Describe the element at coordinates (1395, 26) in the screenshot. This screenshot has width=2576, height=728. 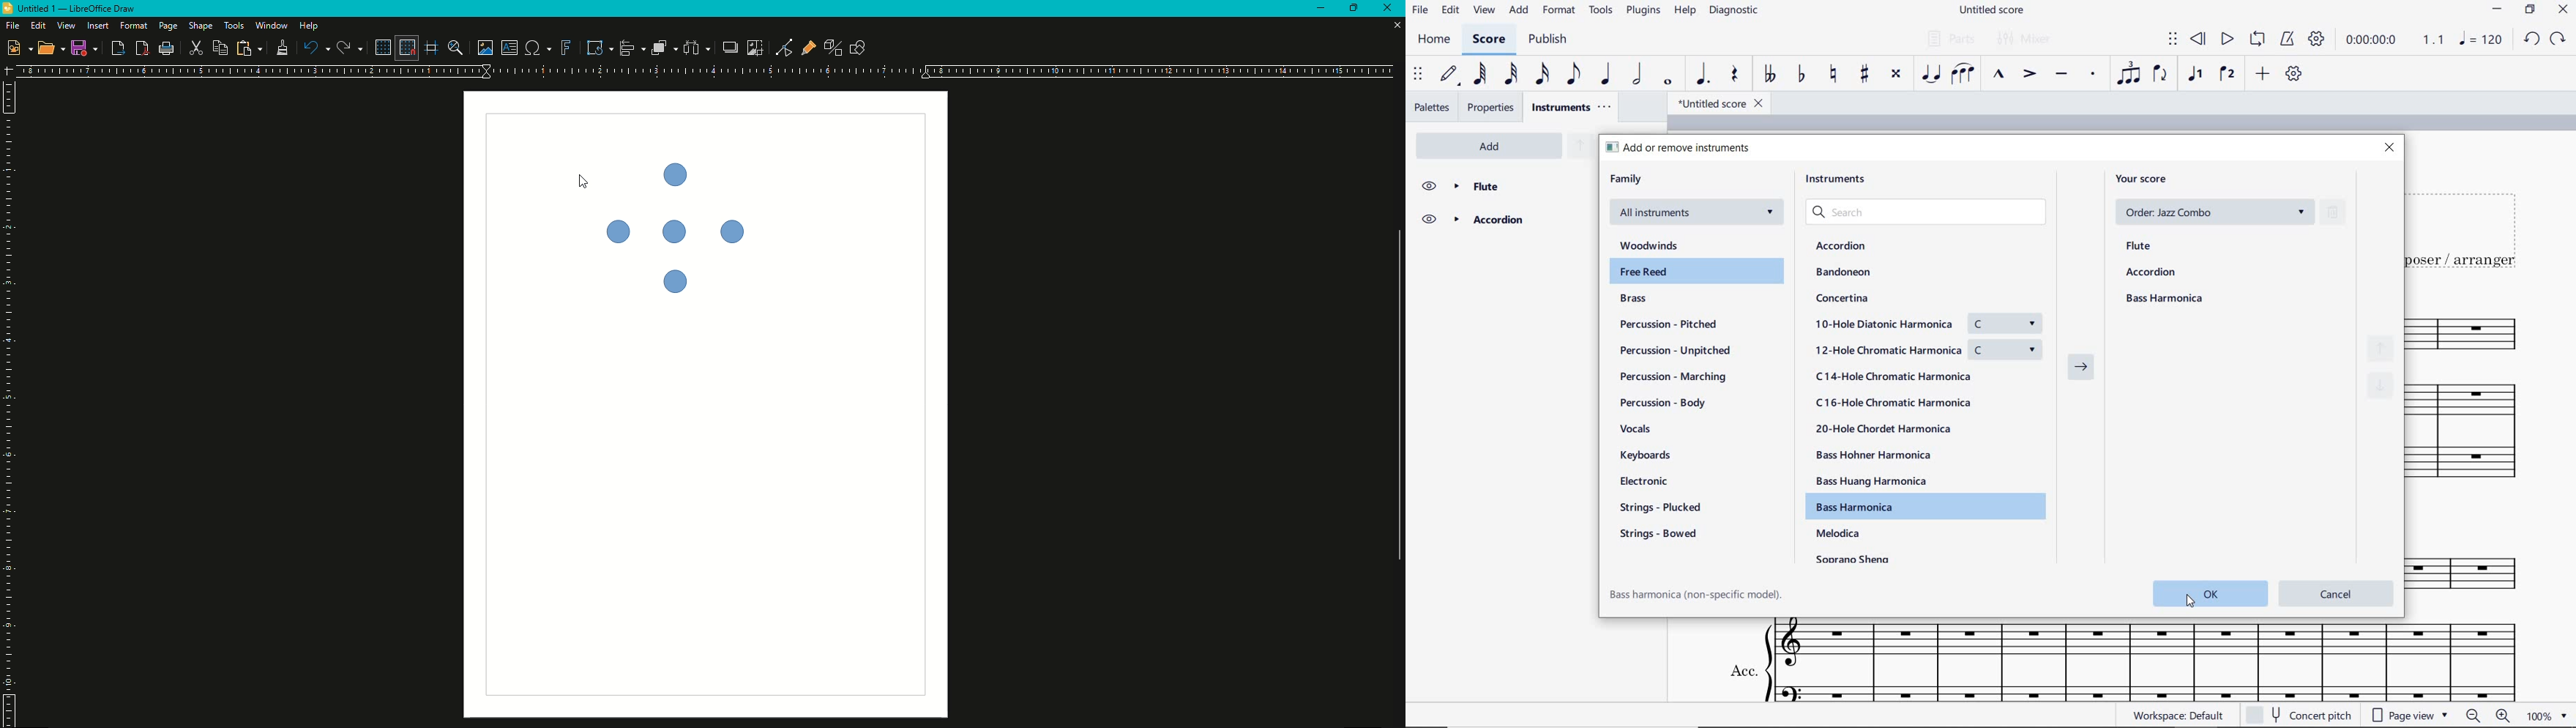
I see `Close` at that location.